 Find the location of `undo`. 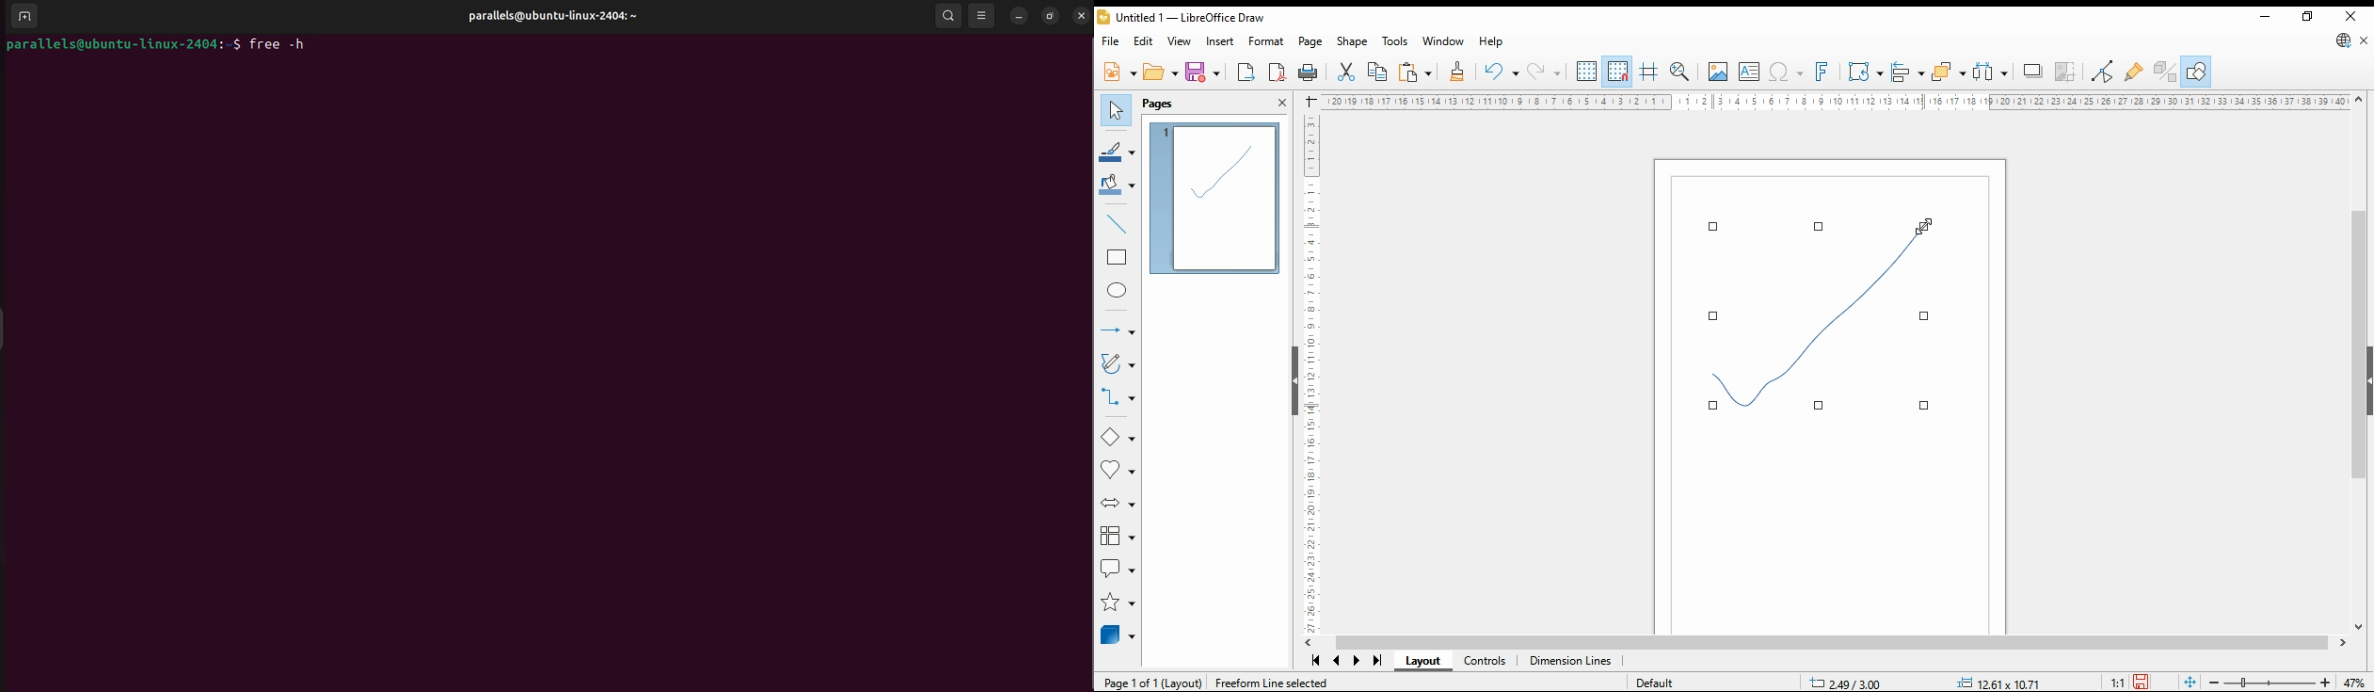

undo is located at coordinates (1502, 72).